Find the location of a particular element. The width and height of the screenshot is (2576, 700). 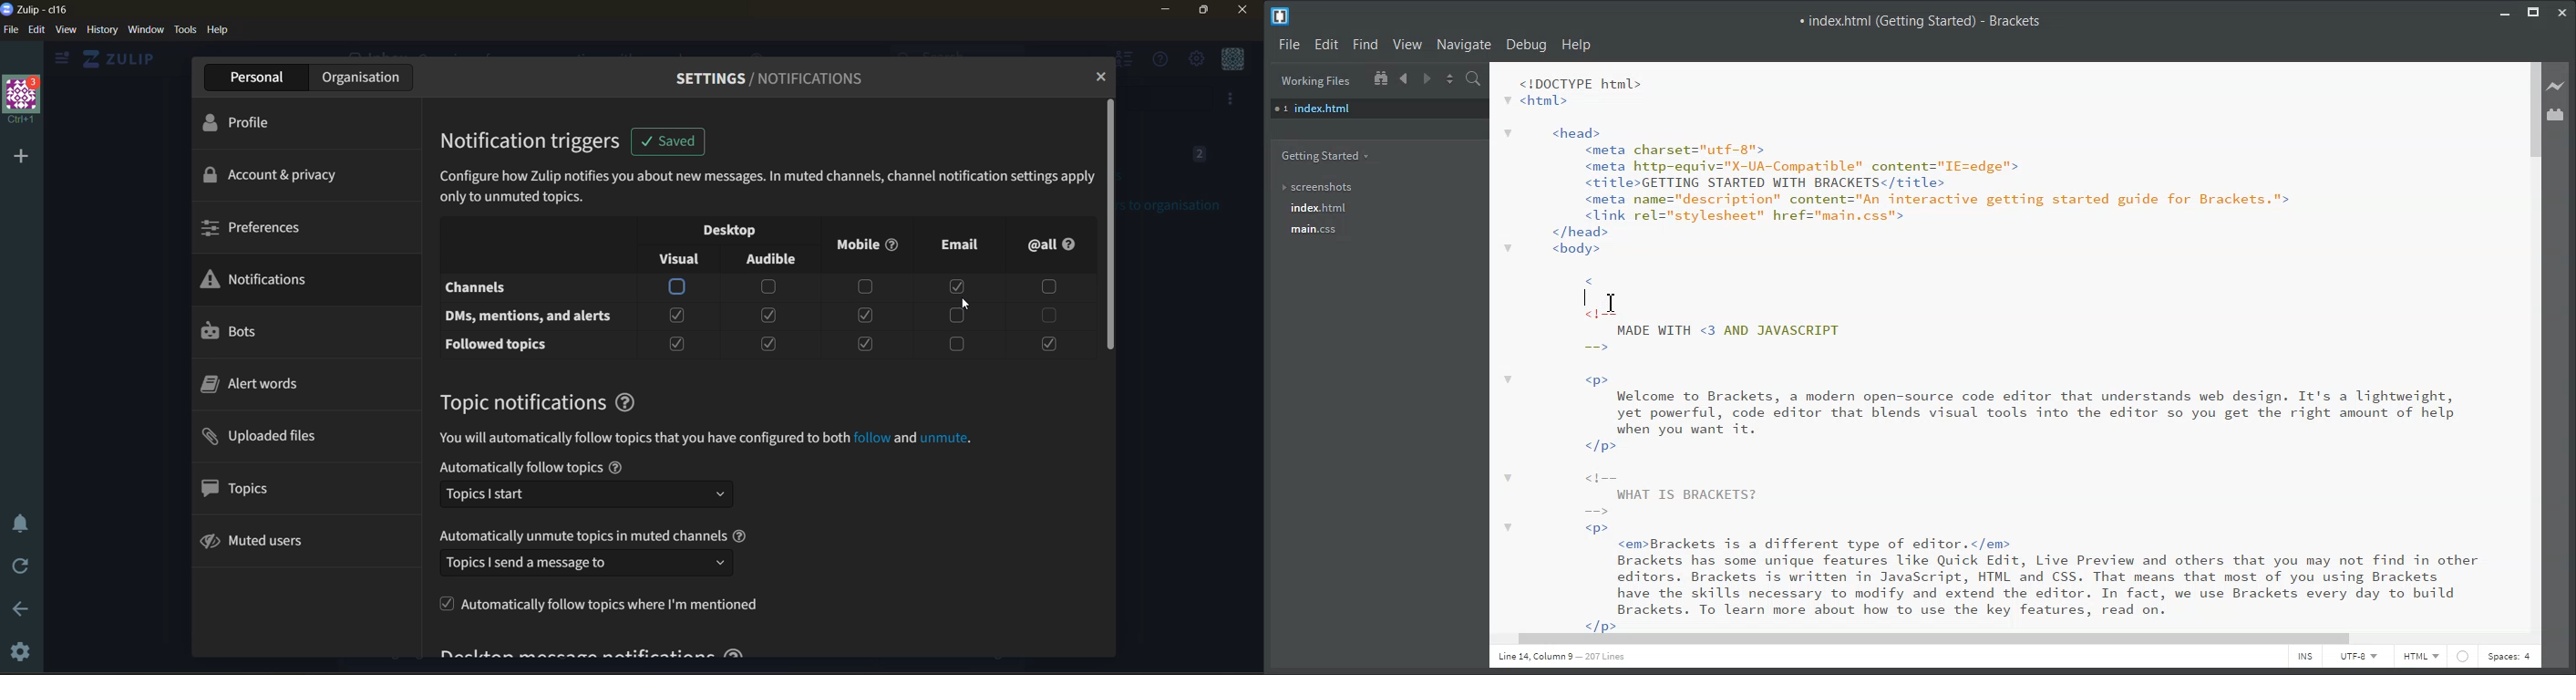

Text Cursor is located at coordinates (1583, 296).